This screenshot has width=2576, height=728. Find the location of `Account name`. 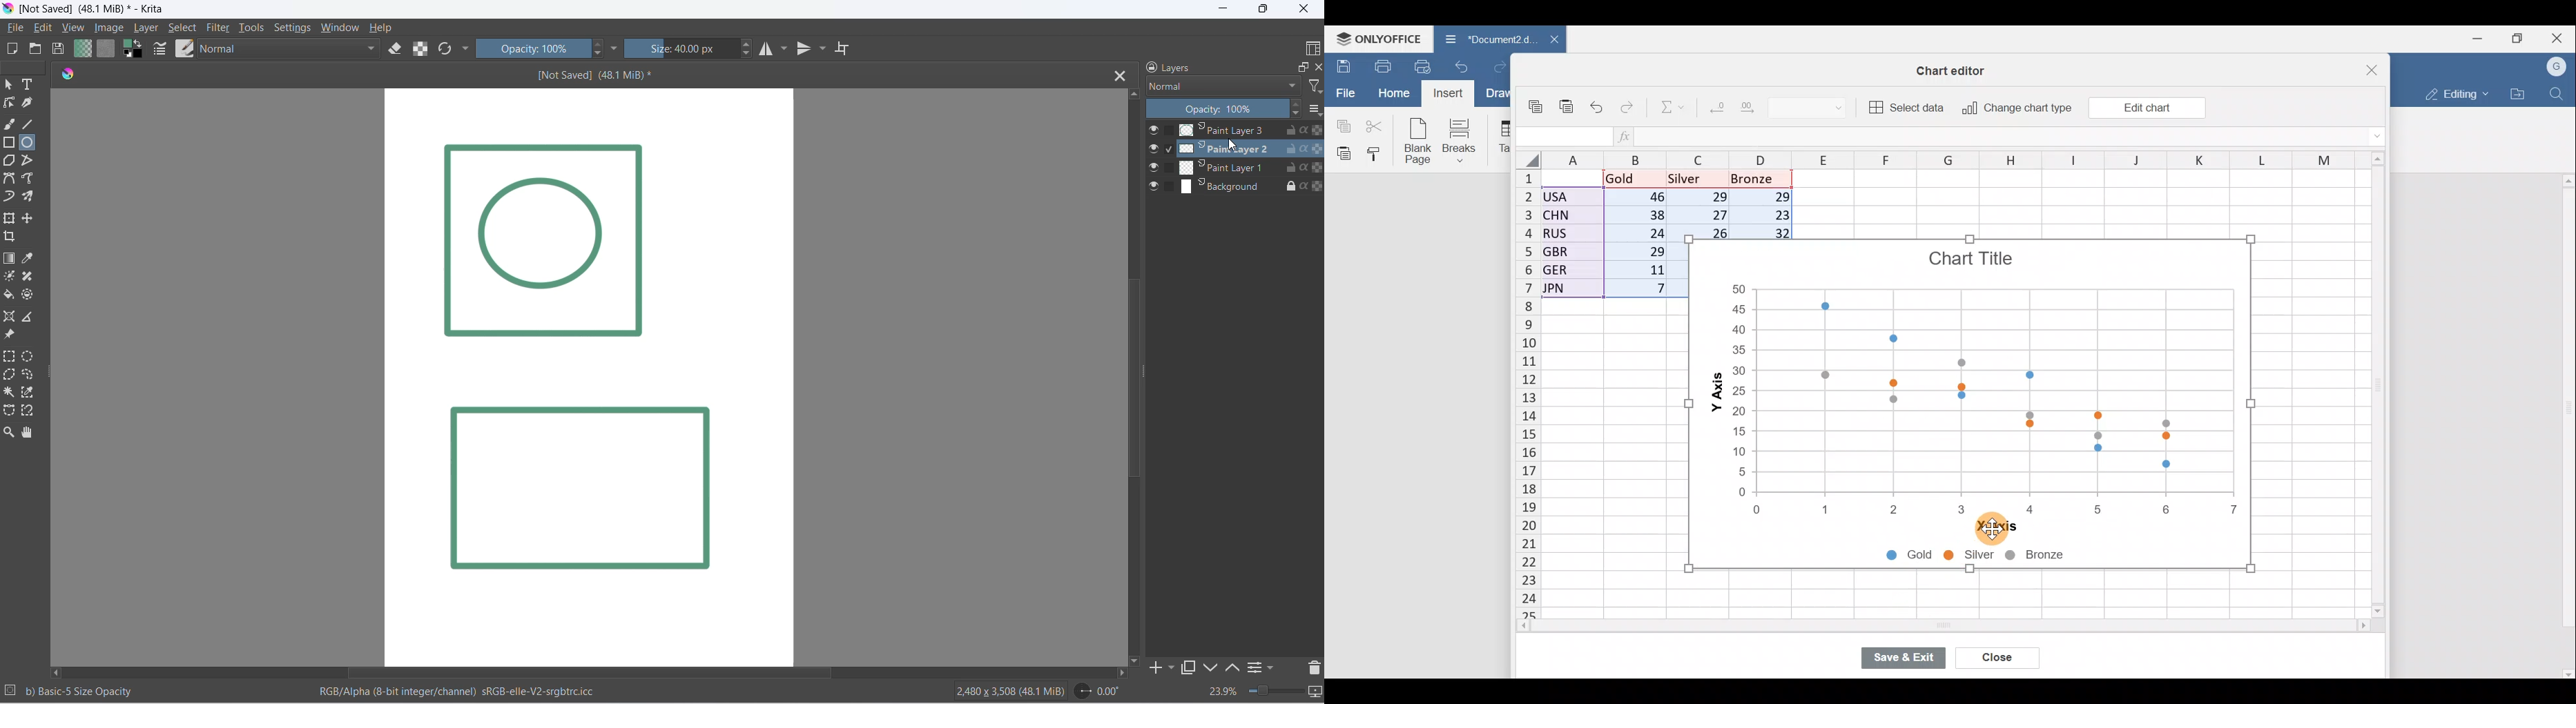

Account name is located at coordinates (2558, 65).